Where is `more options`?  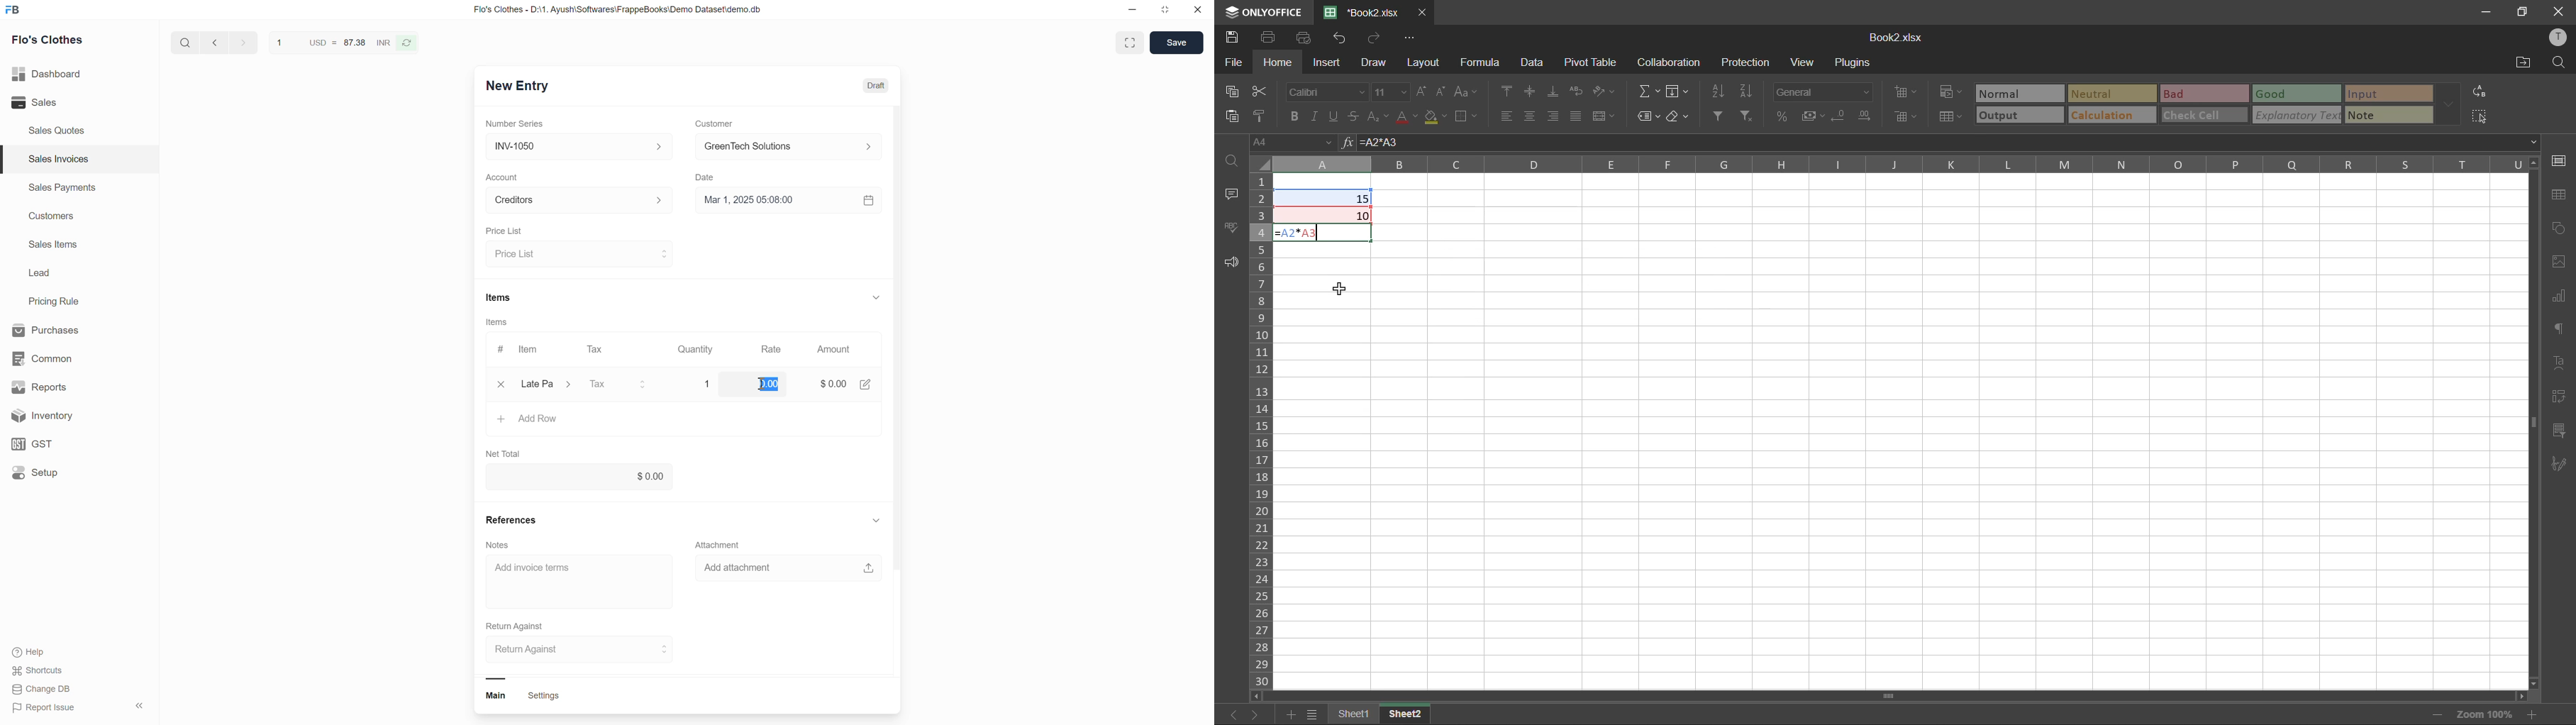 more options is located at coordinates (2452, 106).